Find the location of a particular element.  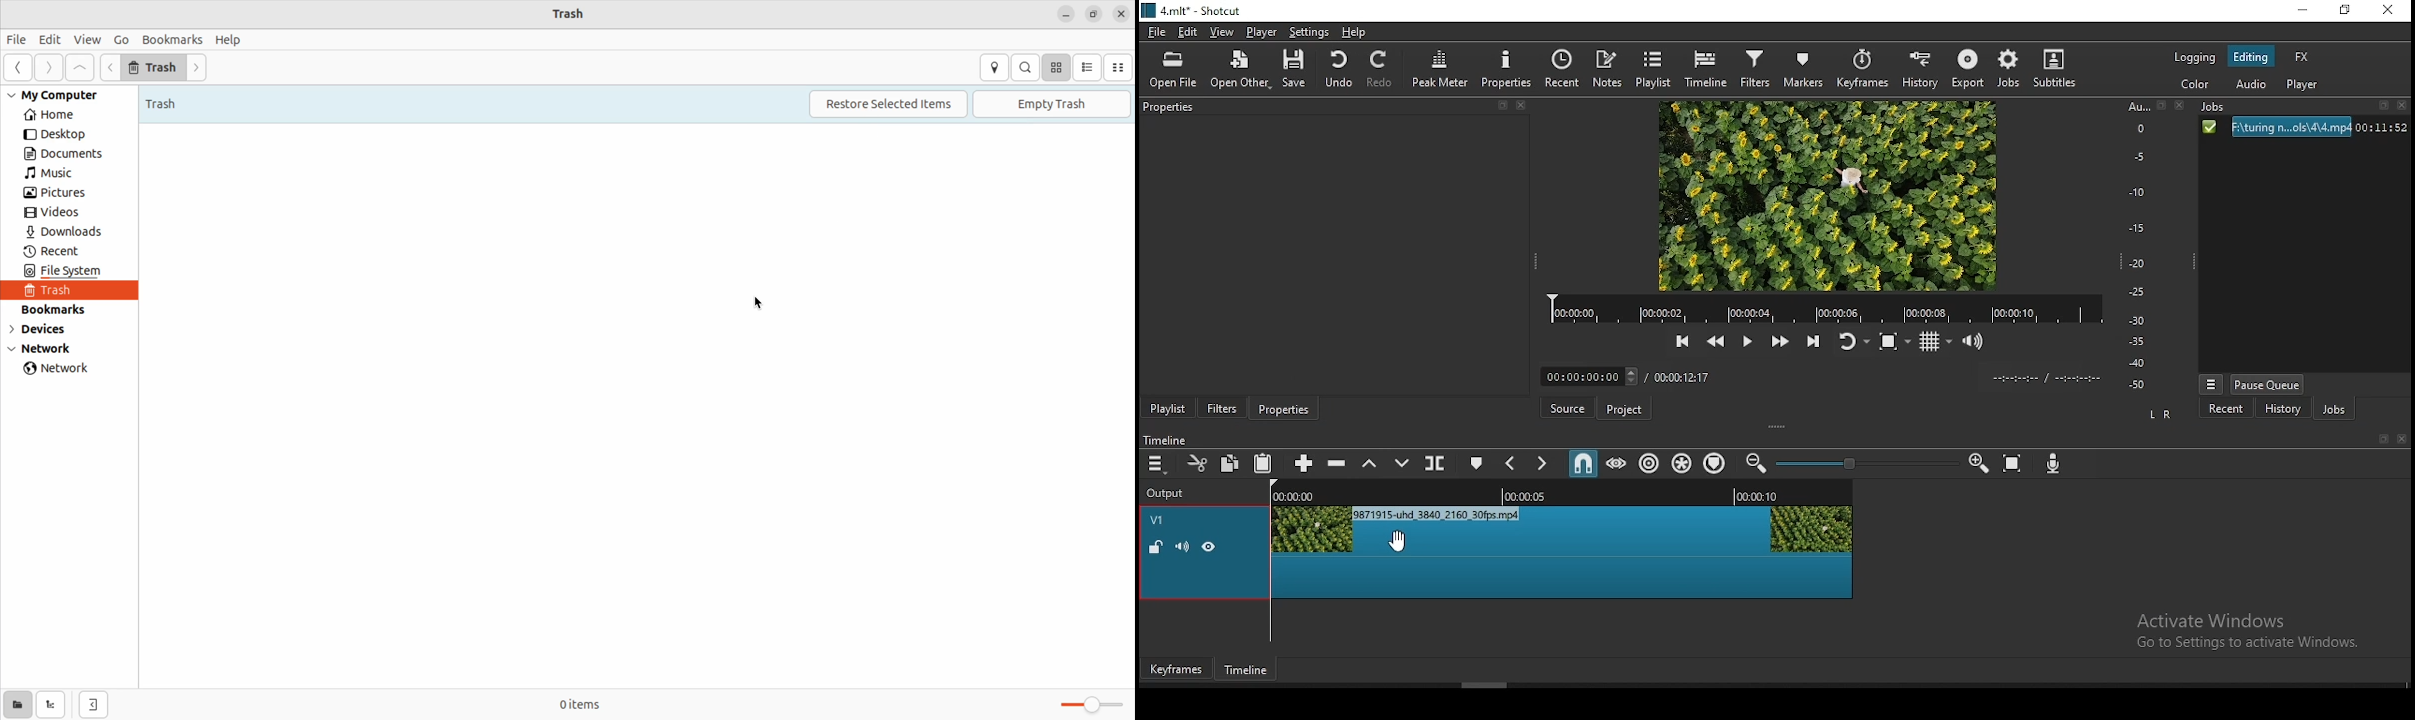

fx is located at coordinates (2302, 58).